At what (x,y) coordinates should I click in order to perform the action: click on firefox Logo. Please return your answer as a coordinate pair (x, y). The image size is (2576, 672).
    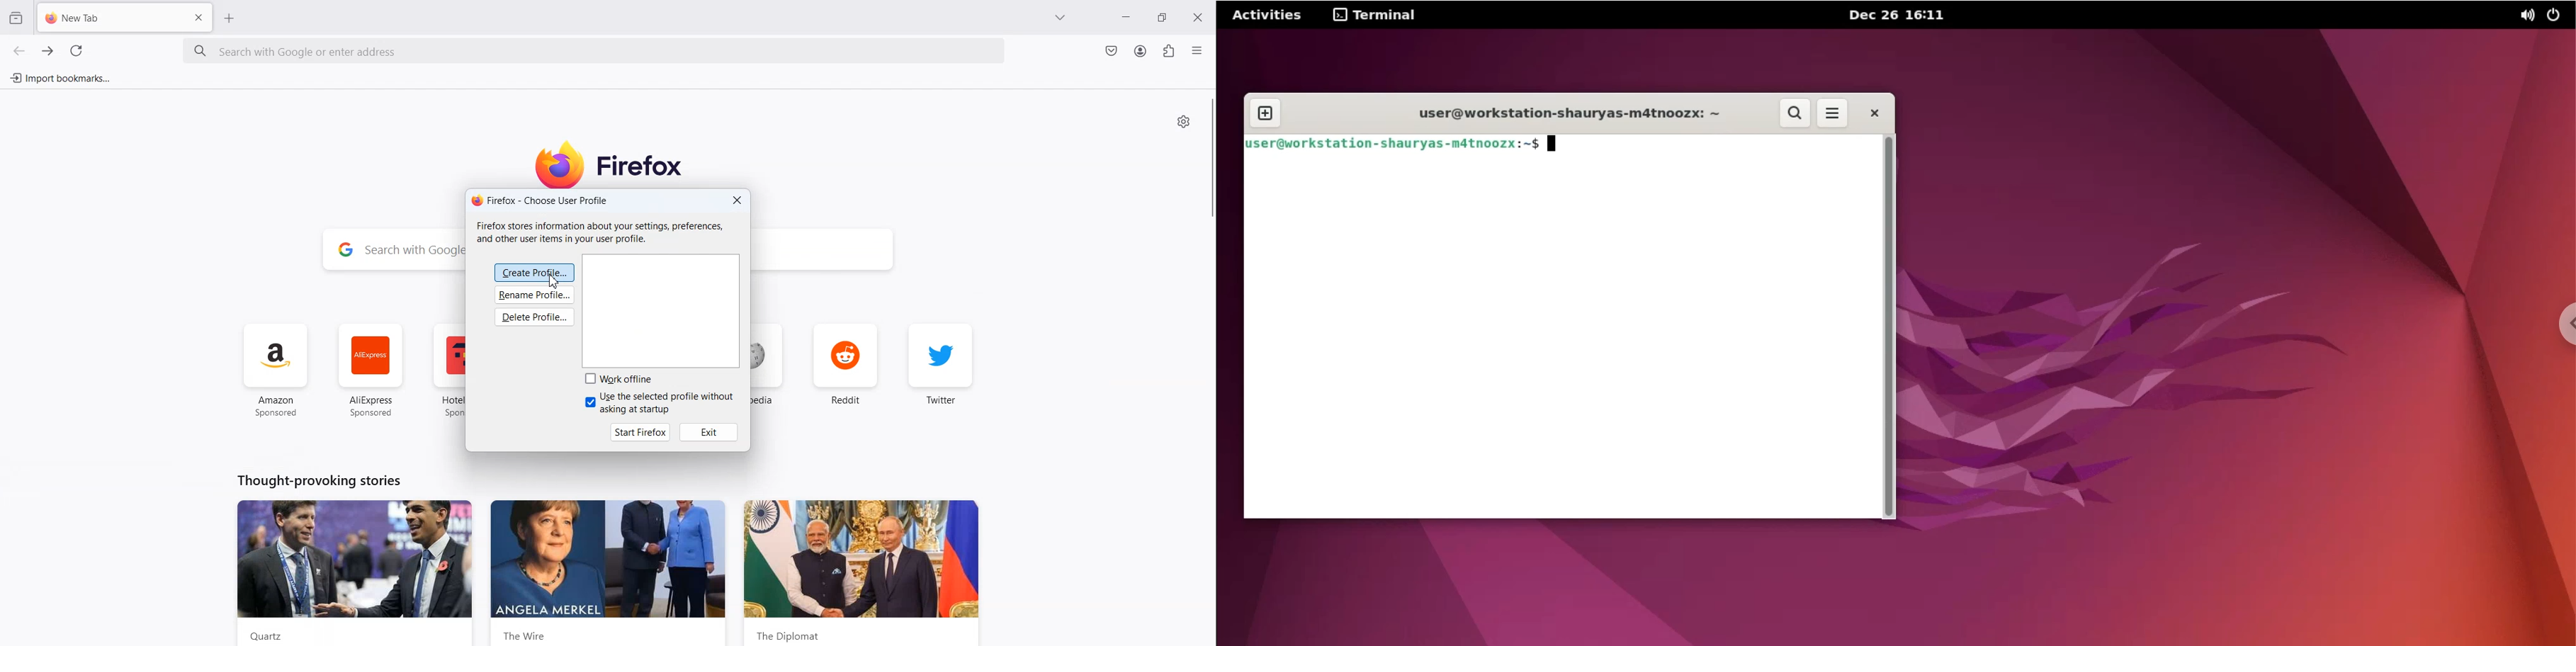
    Looking at the image, I should click on (616, 163).